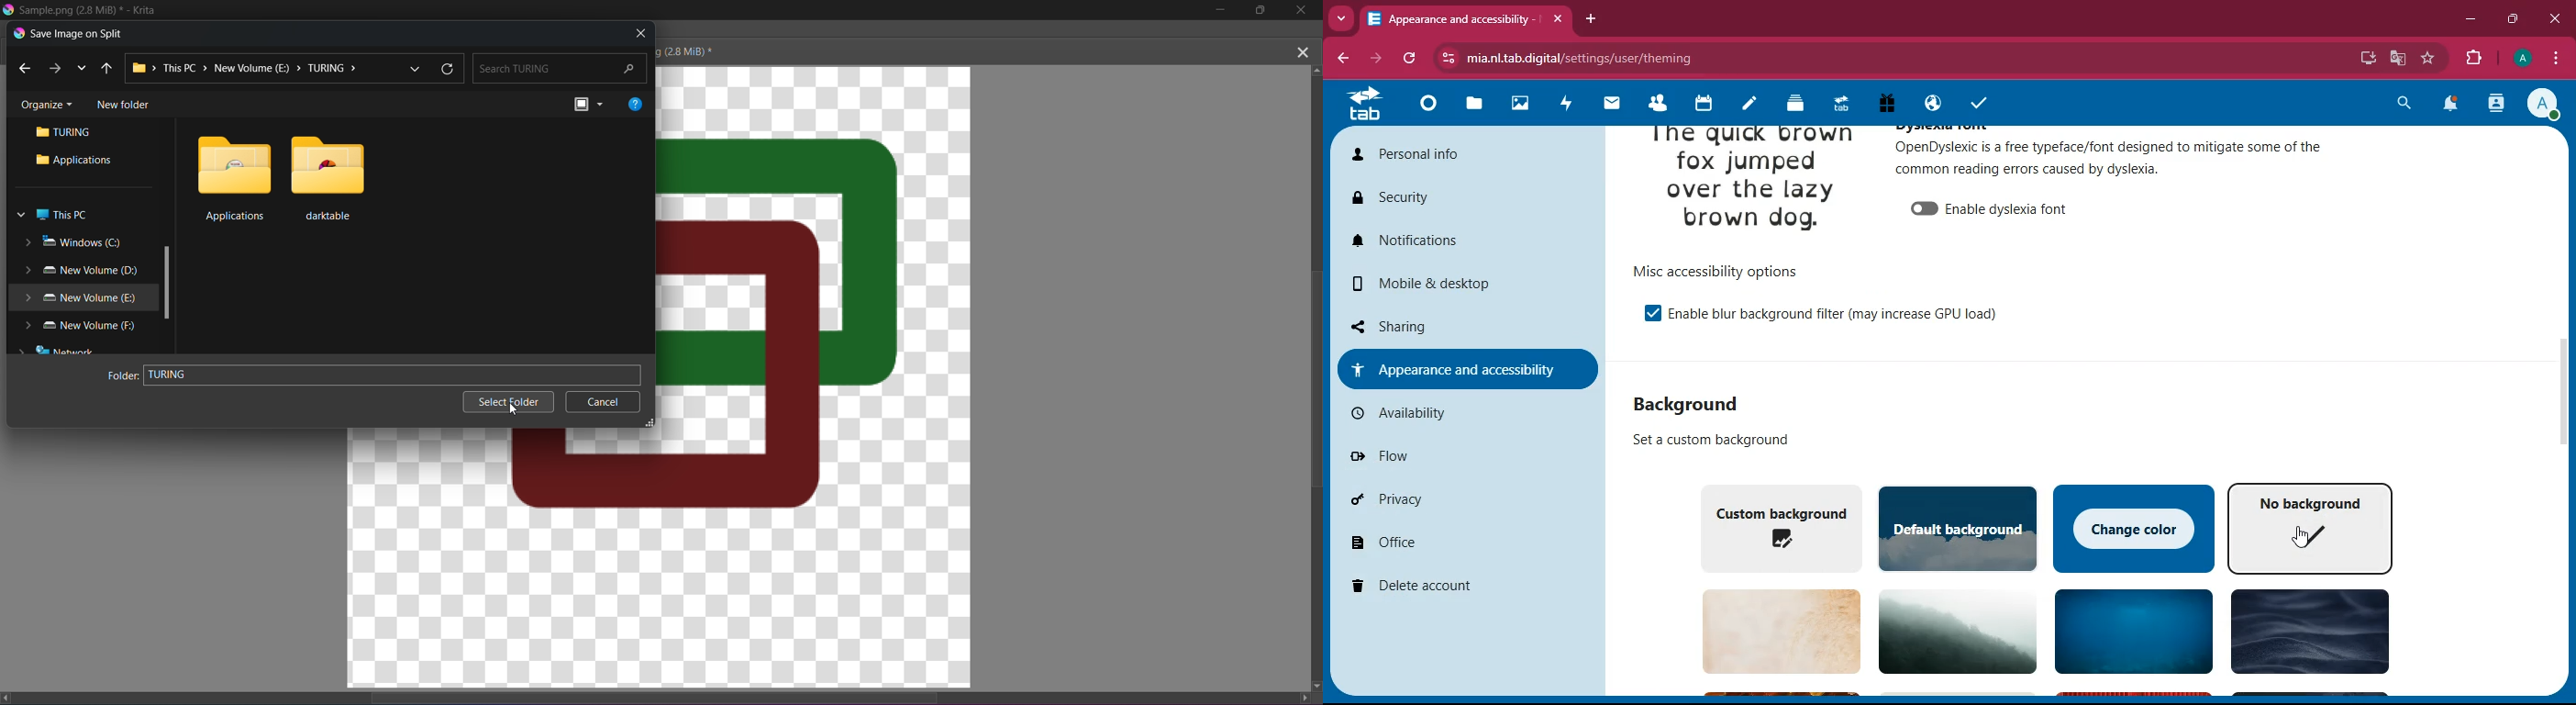 The height and width of the screenshot is (728, 2576). I want to click on Search New Volume (E), so click(562, 67).